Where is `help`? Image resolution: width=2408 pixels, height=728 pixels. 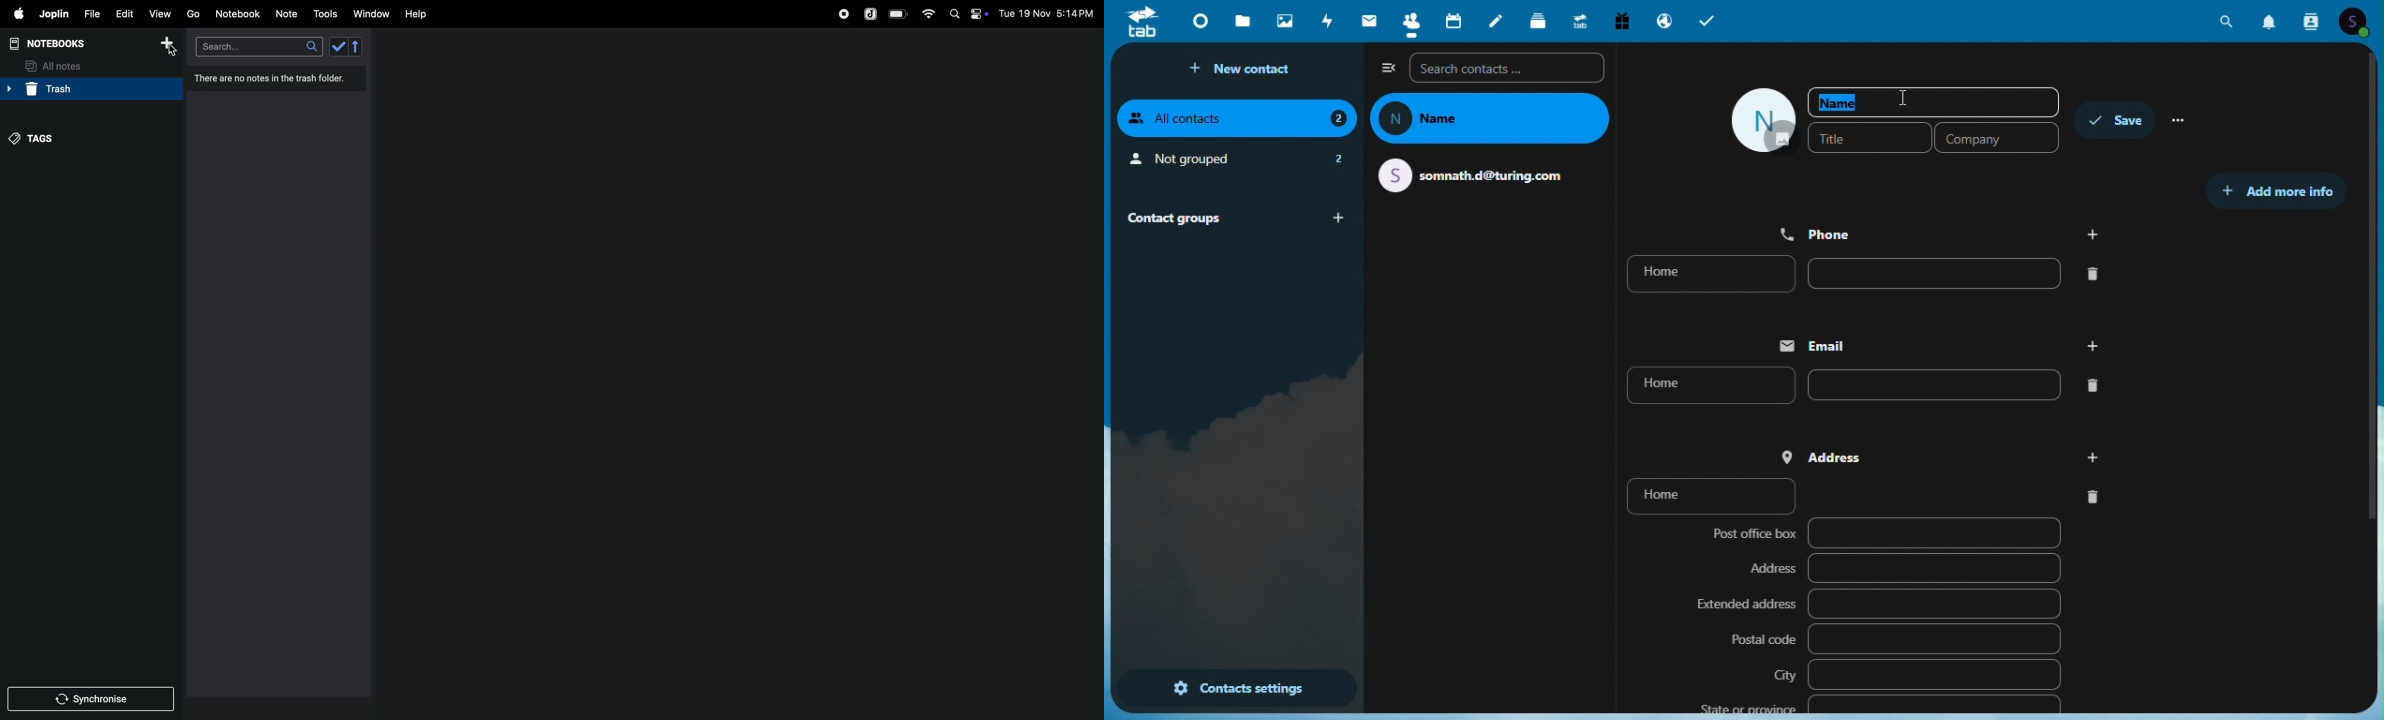 help is located at coordinates (423, 14).